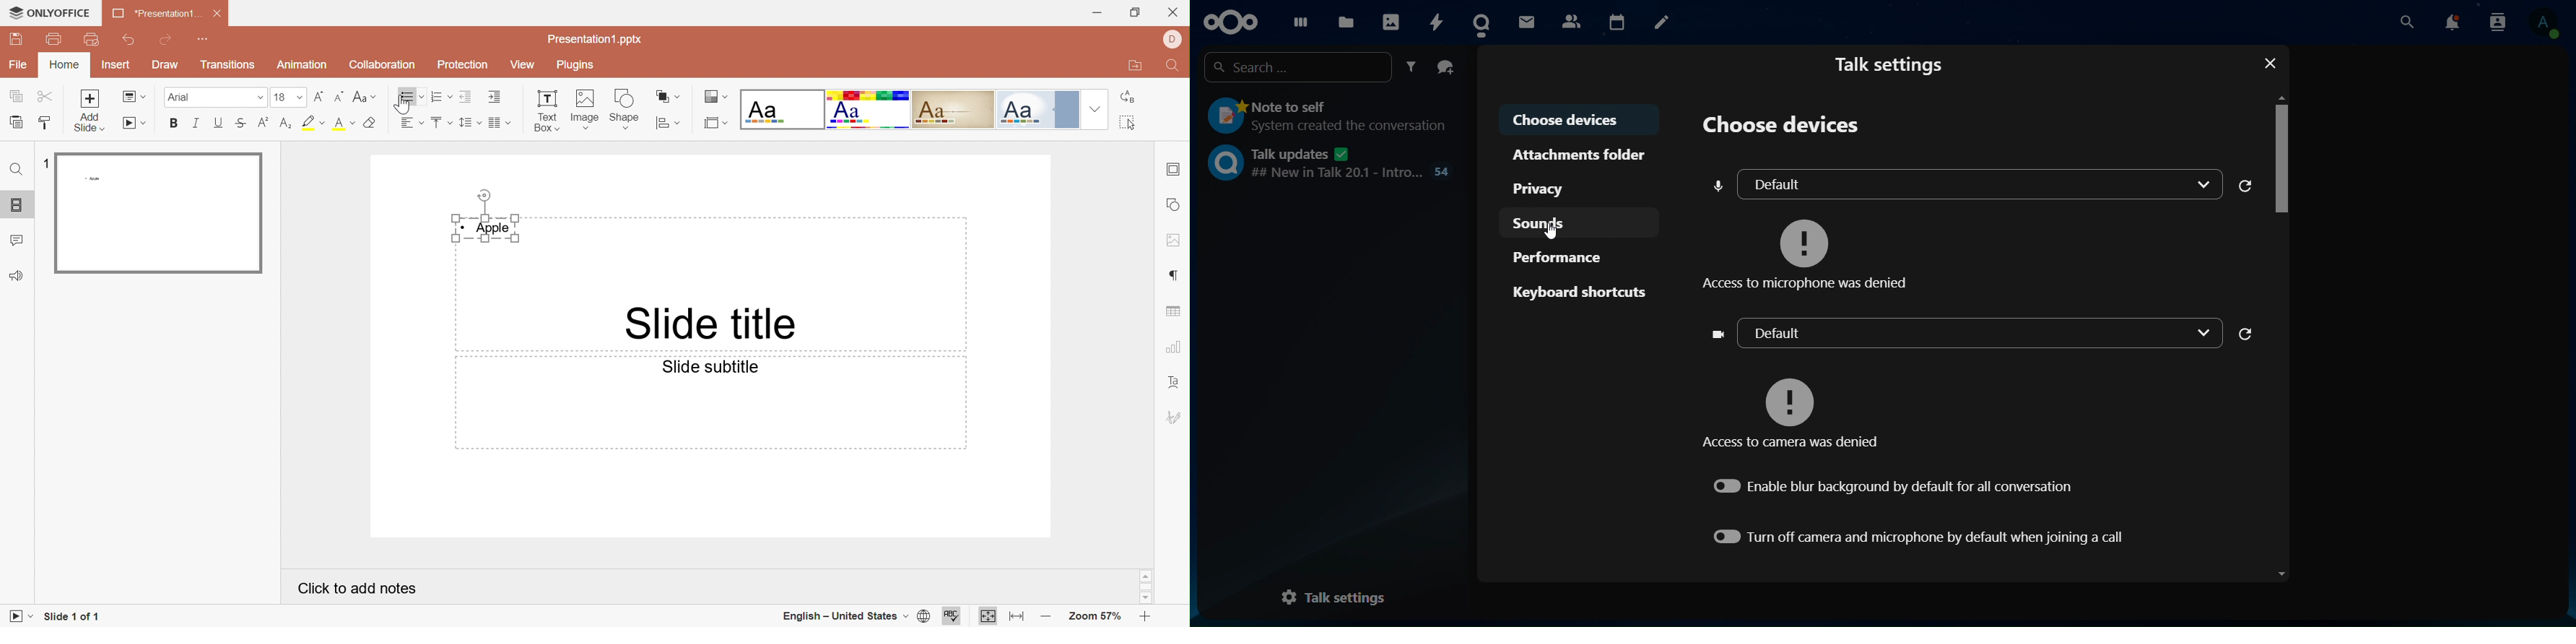 This screenshot has height=644, width=2576. I want to click on Animation, so click(306, 67).